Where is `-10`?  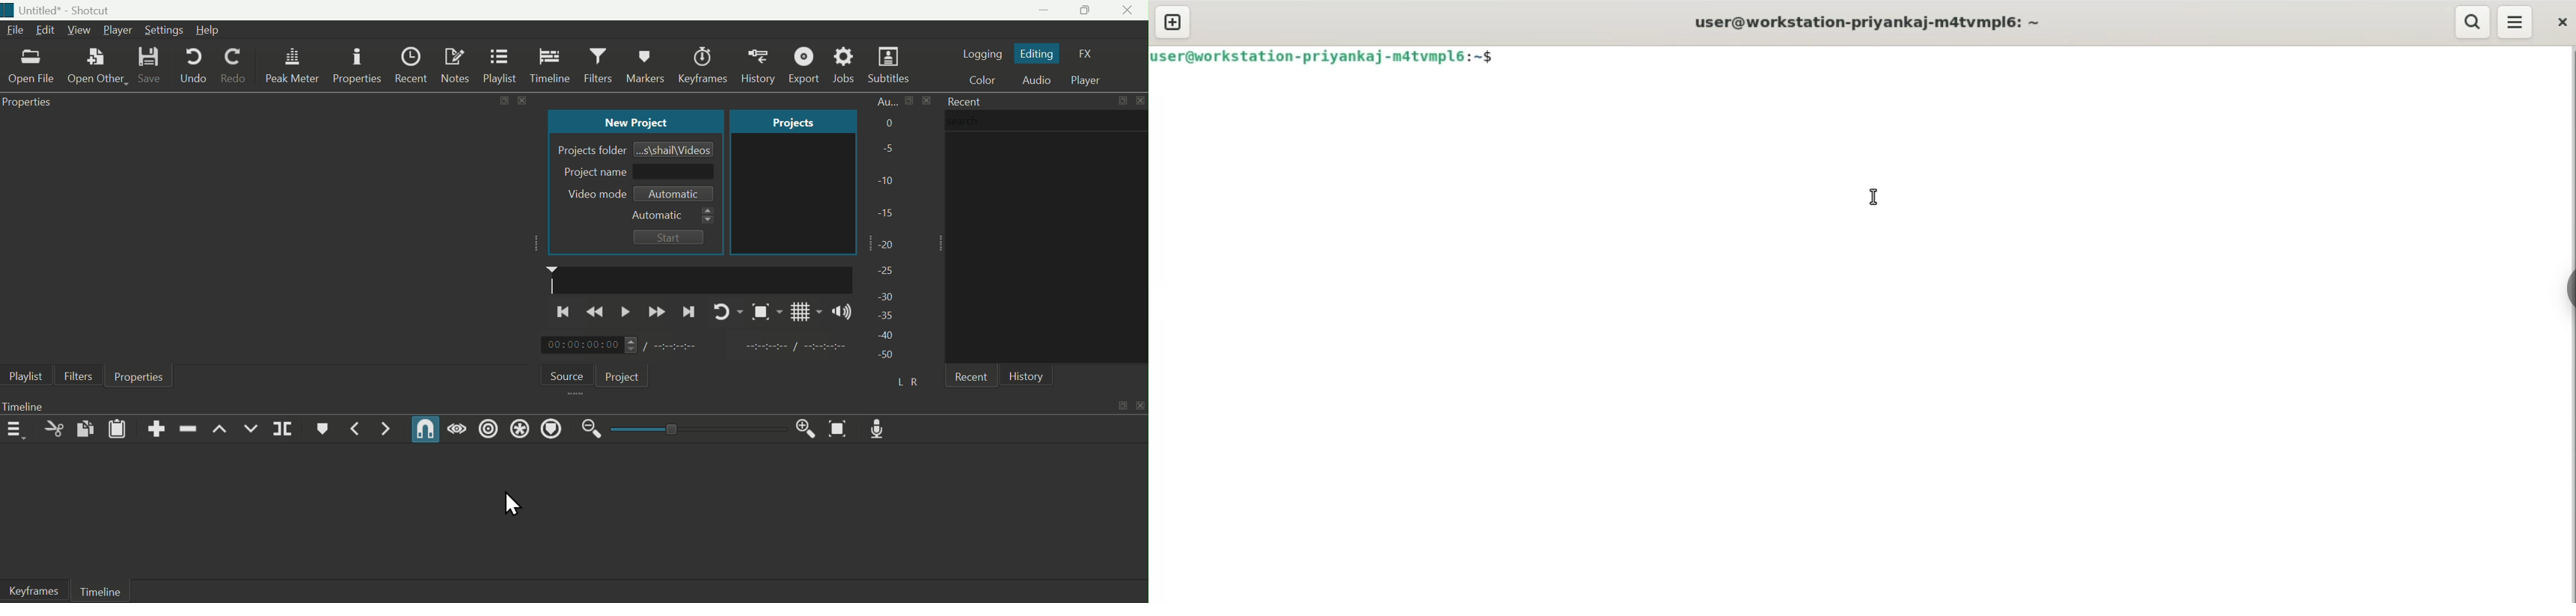
-10 is located at coordinates (888, 180).